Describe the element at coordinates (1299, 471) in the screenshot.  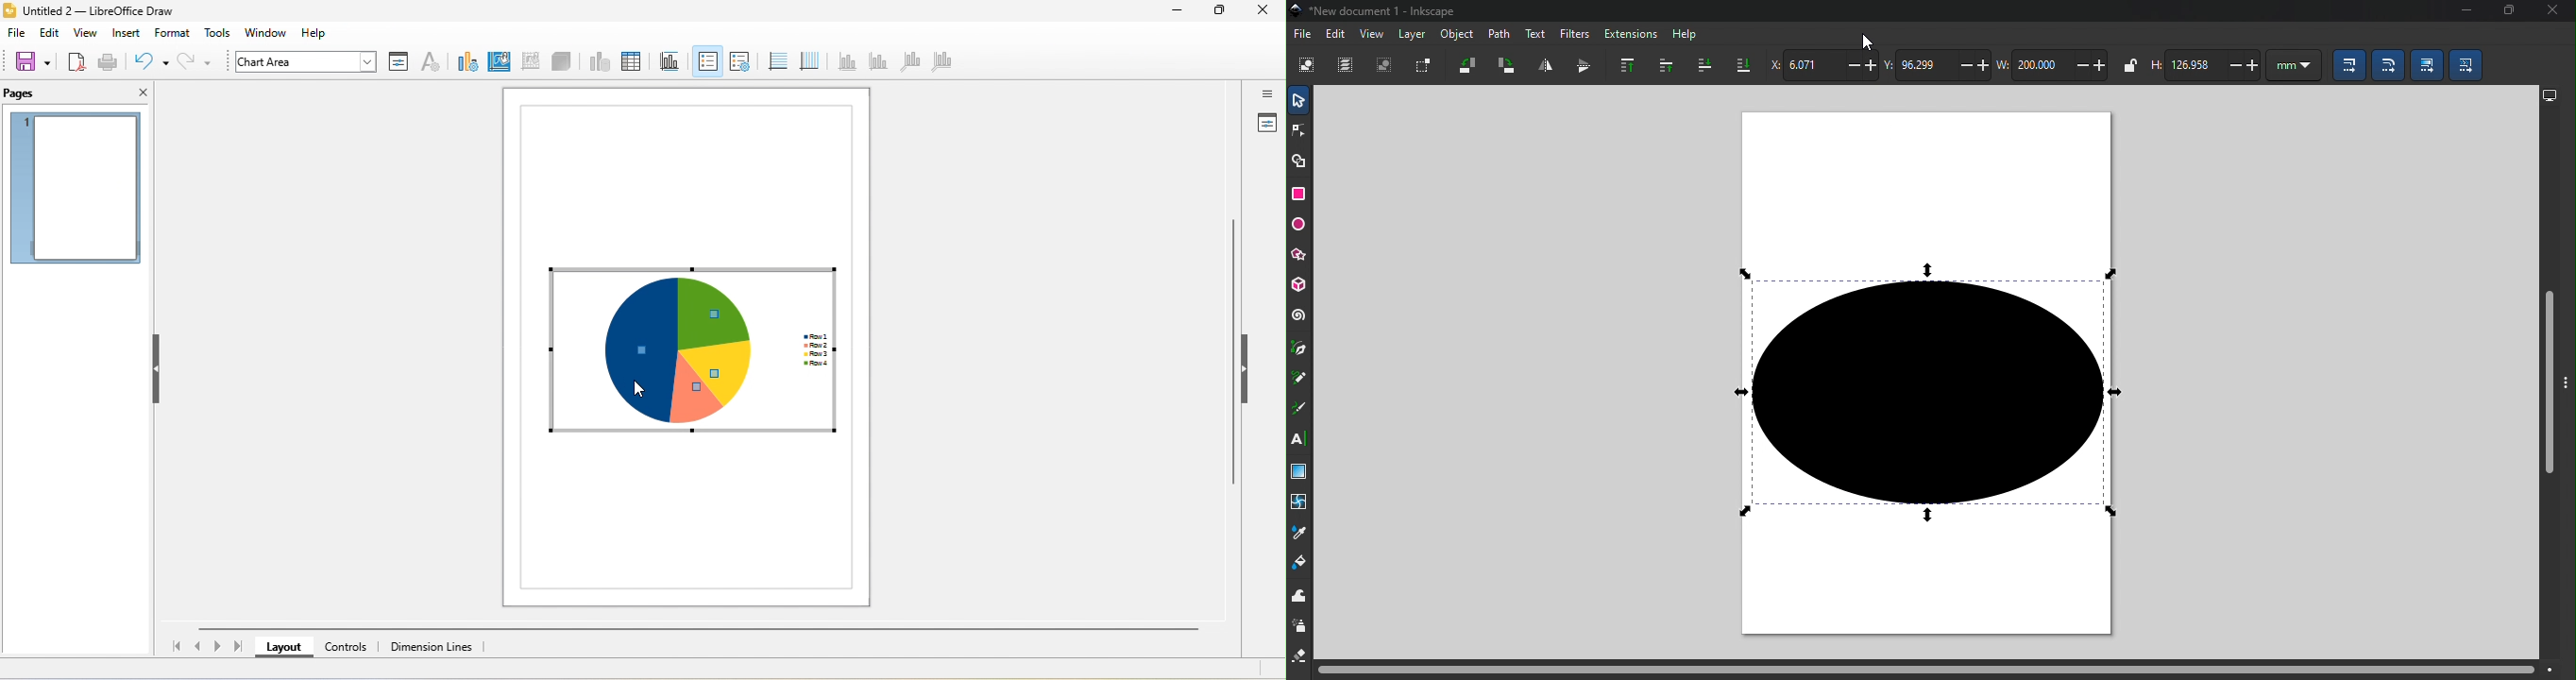
I see `Gradient` at that location.